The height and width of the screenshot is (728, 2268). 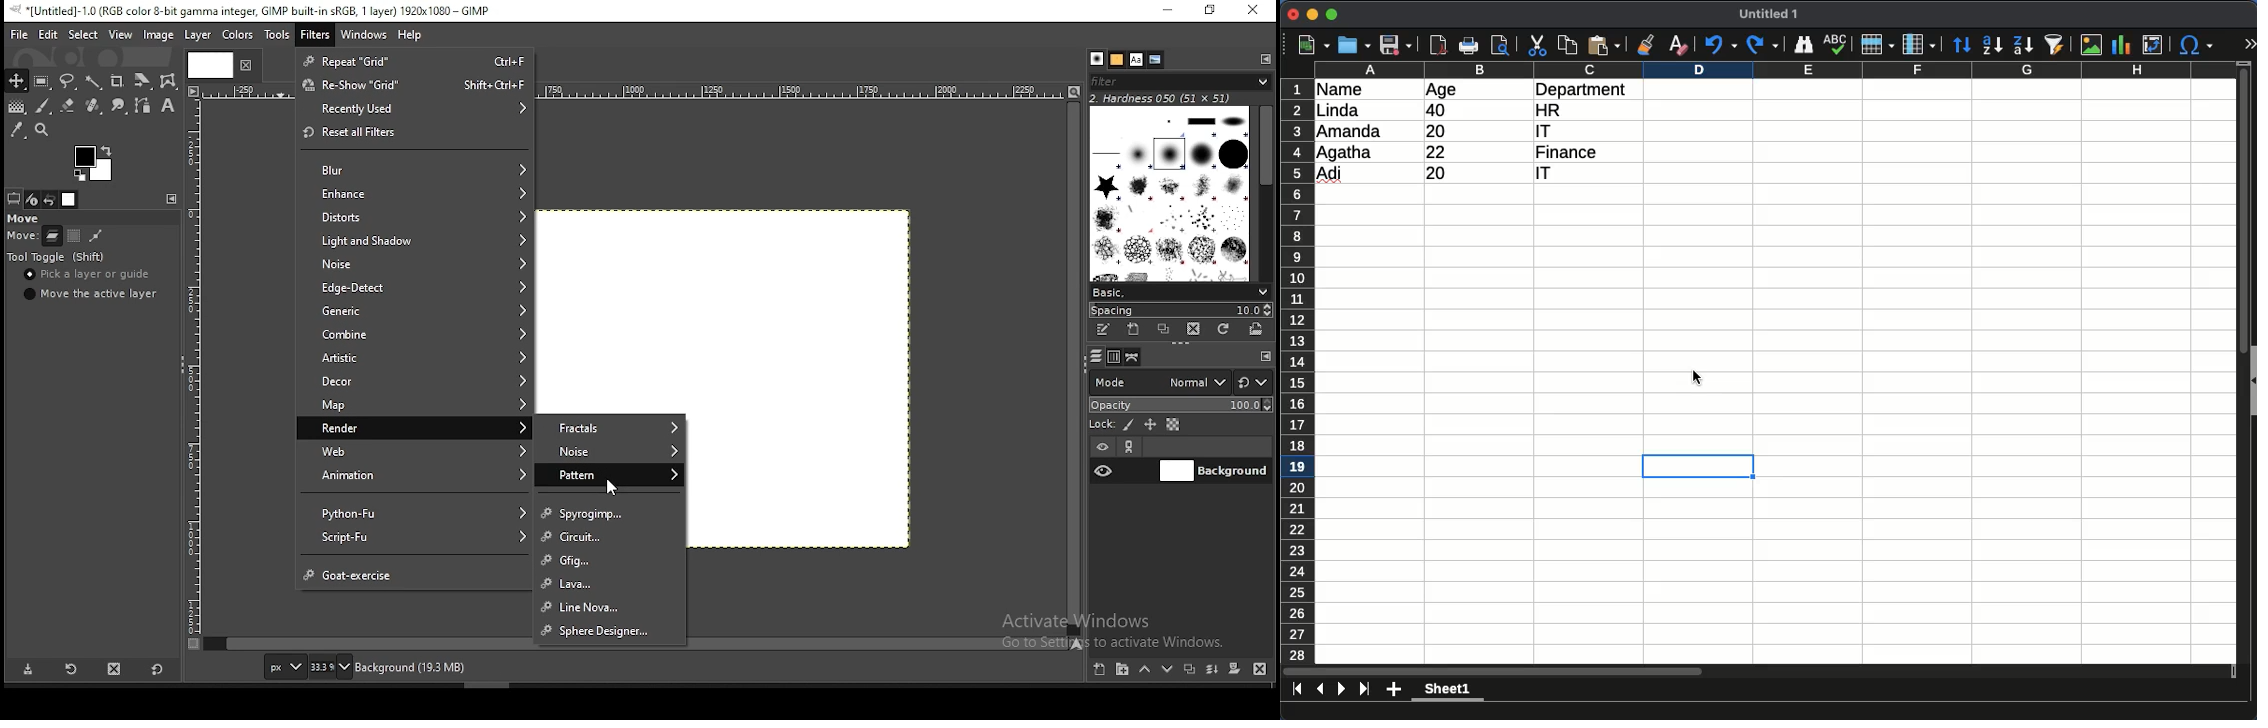 I want to click on next page, so click(x=1342, y=689).